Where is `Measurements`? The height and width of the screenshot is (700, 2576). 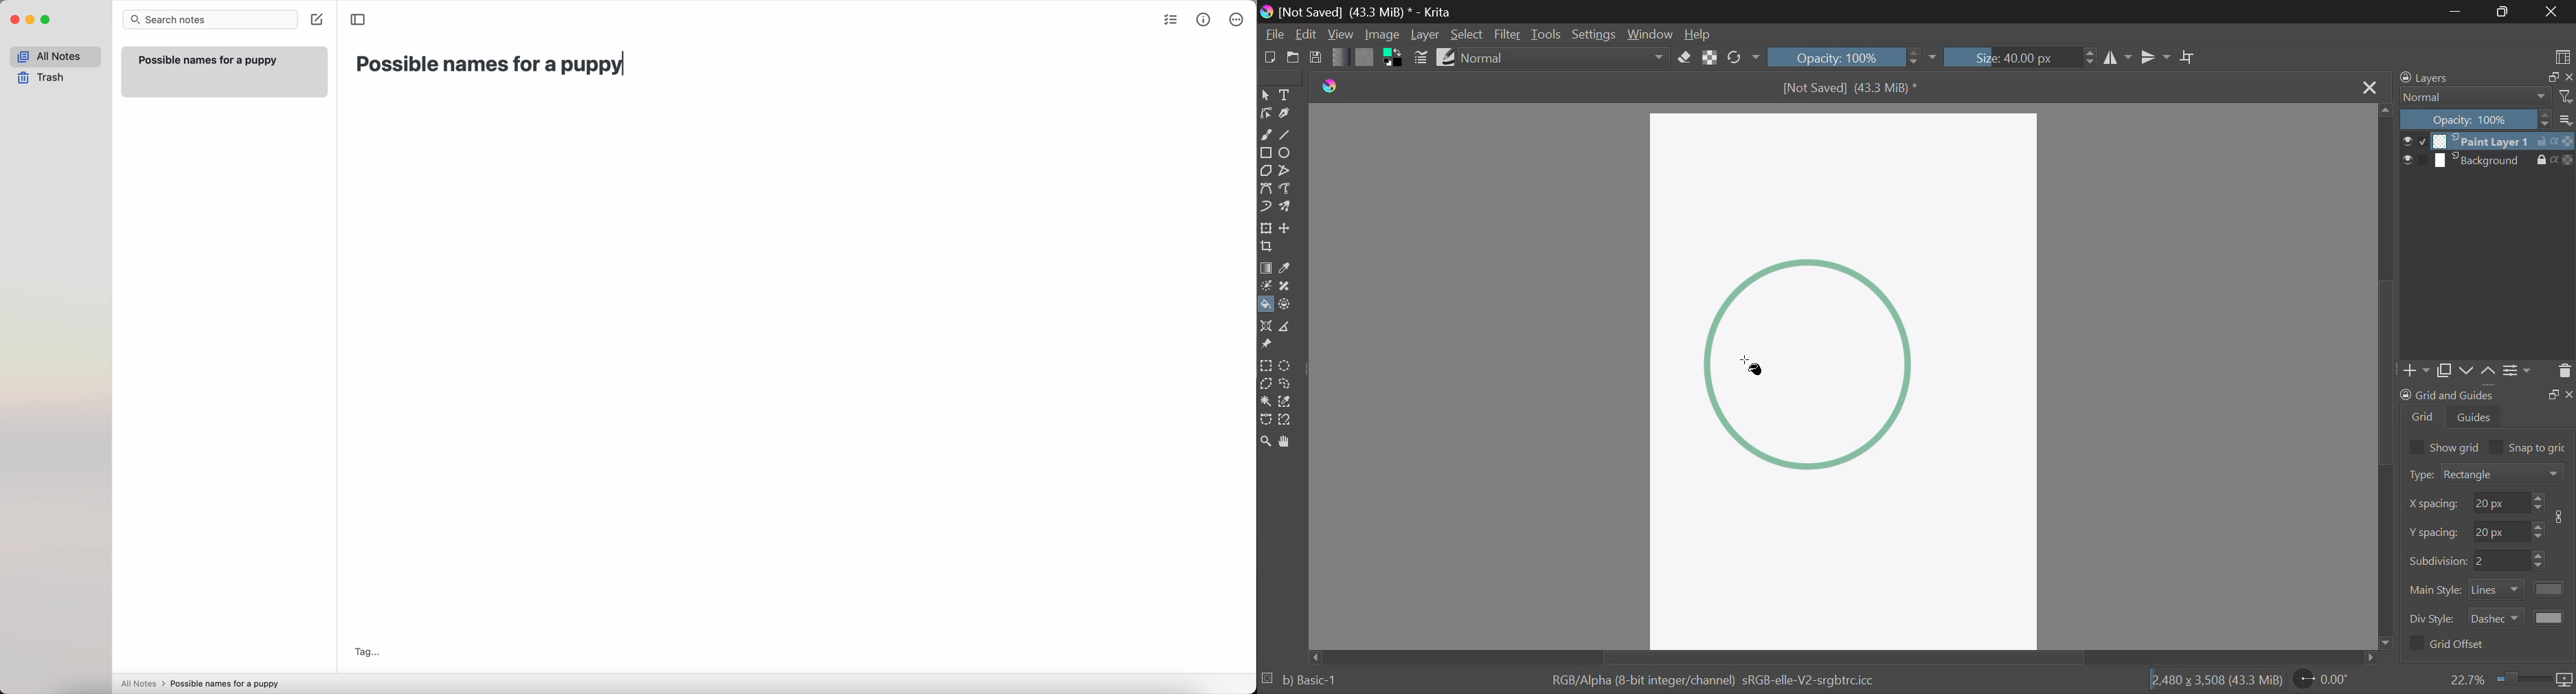
Measurements is located at coordinates (1287, 326).